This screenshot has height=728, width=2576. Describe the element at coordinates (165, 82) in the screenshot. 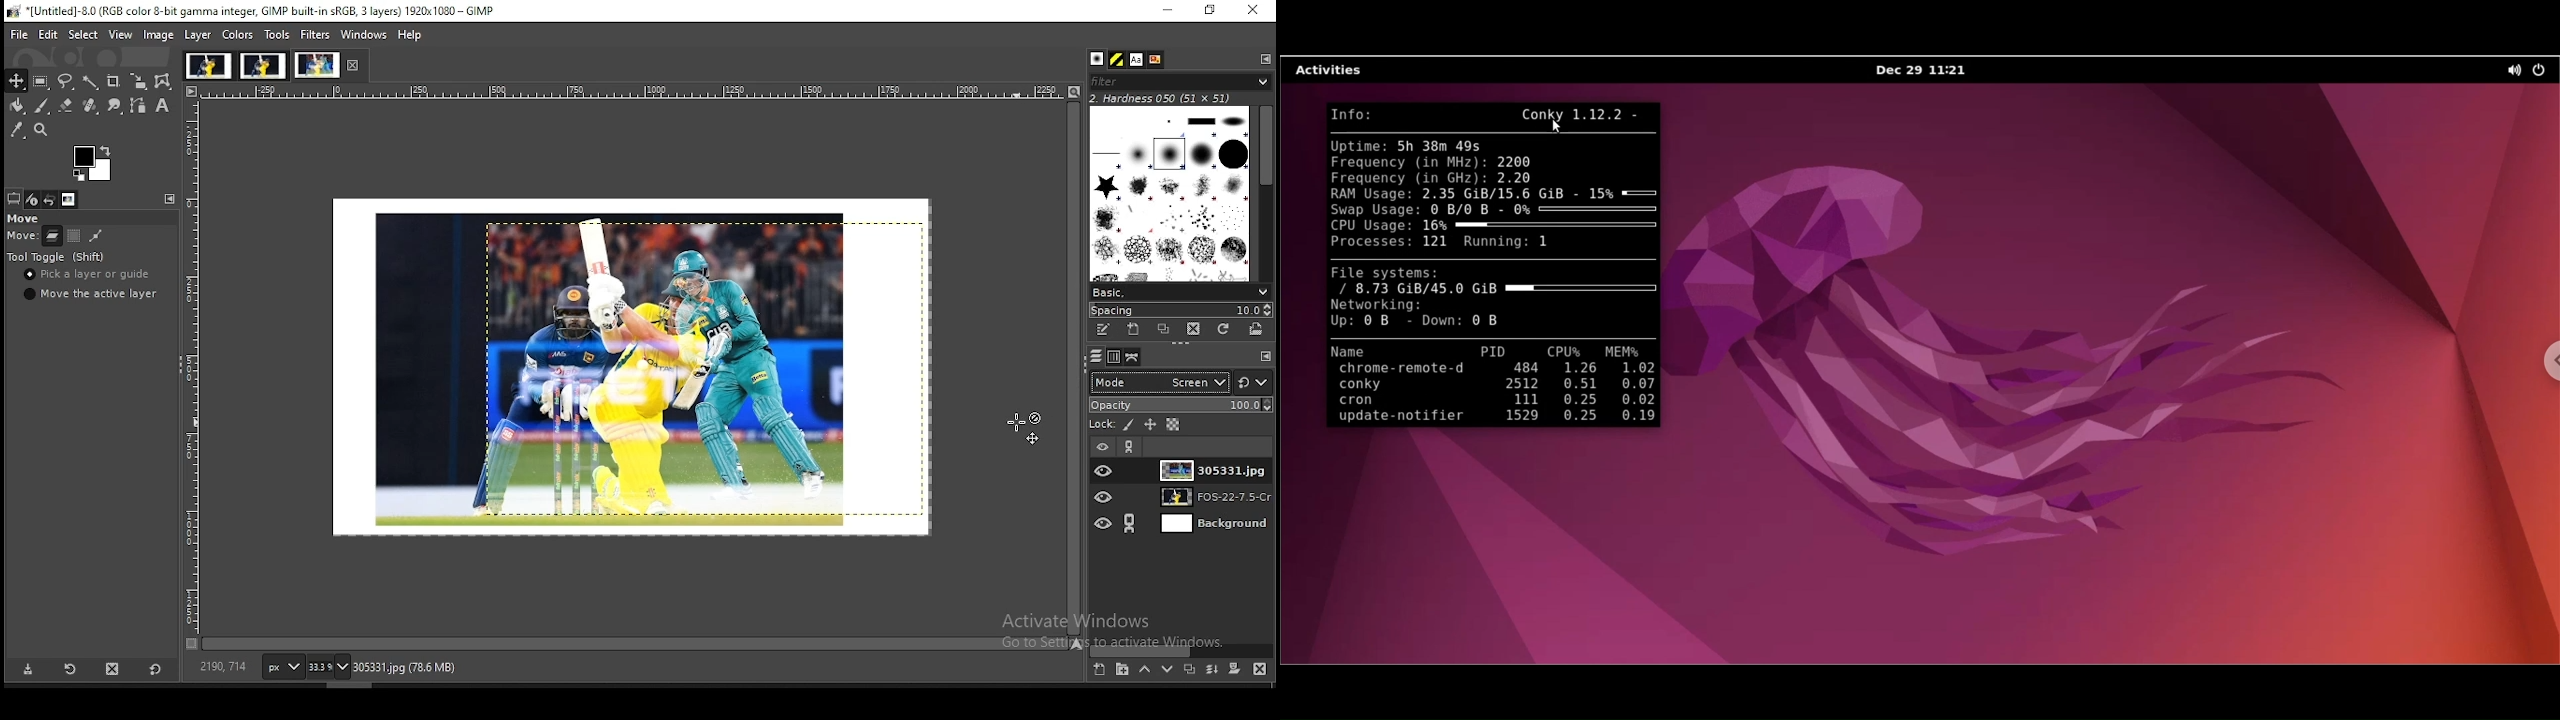

I see `cage transform tool` at that location.